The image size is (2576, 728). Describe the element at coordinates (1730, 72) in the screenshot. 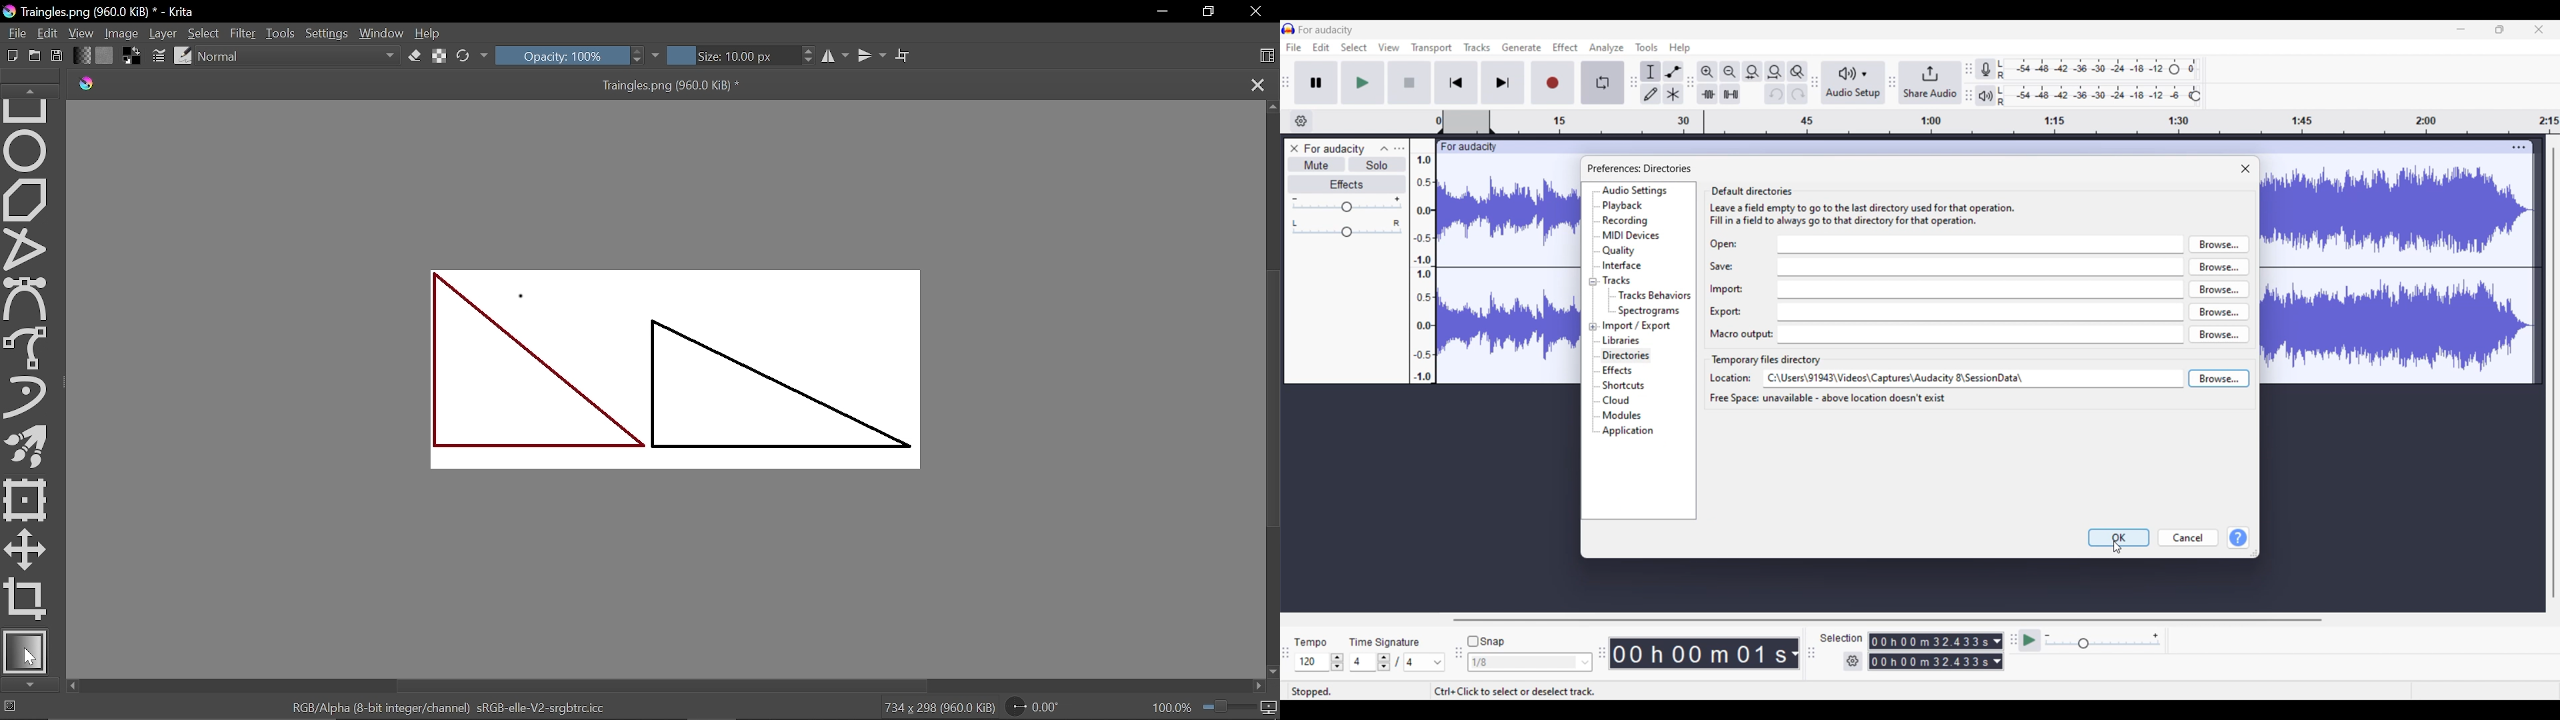

I see `Zoom out` at that location.